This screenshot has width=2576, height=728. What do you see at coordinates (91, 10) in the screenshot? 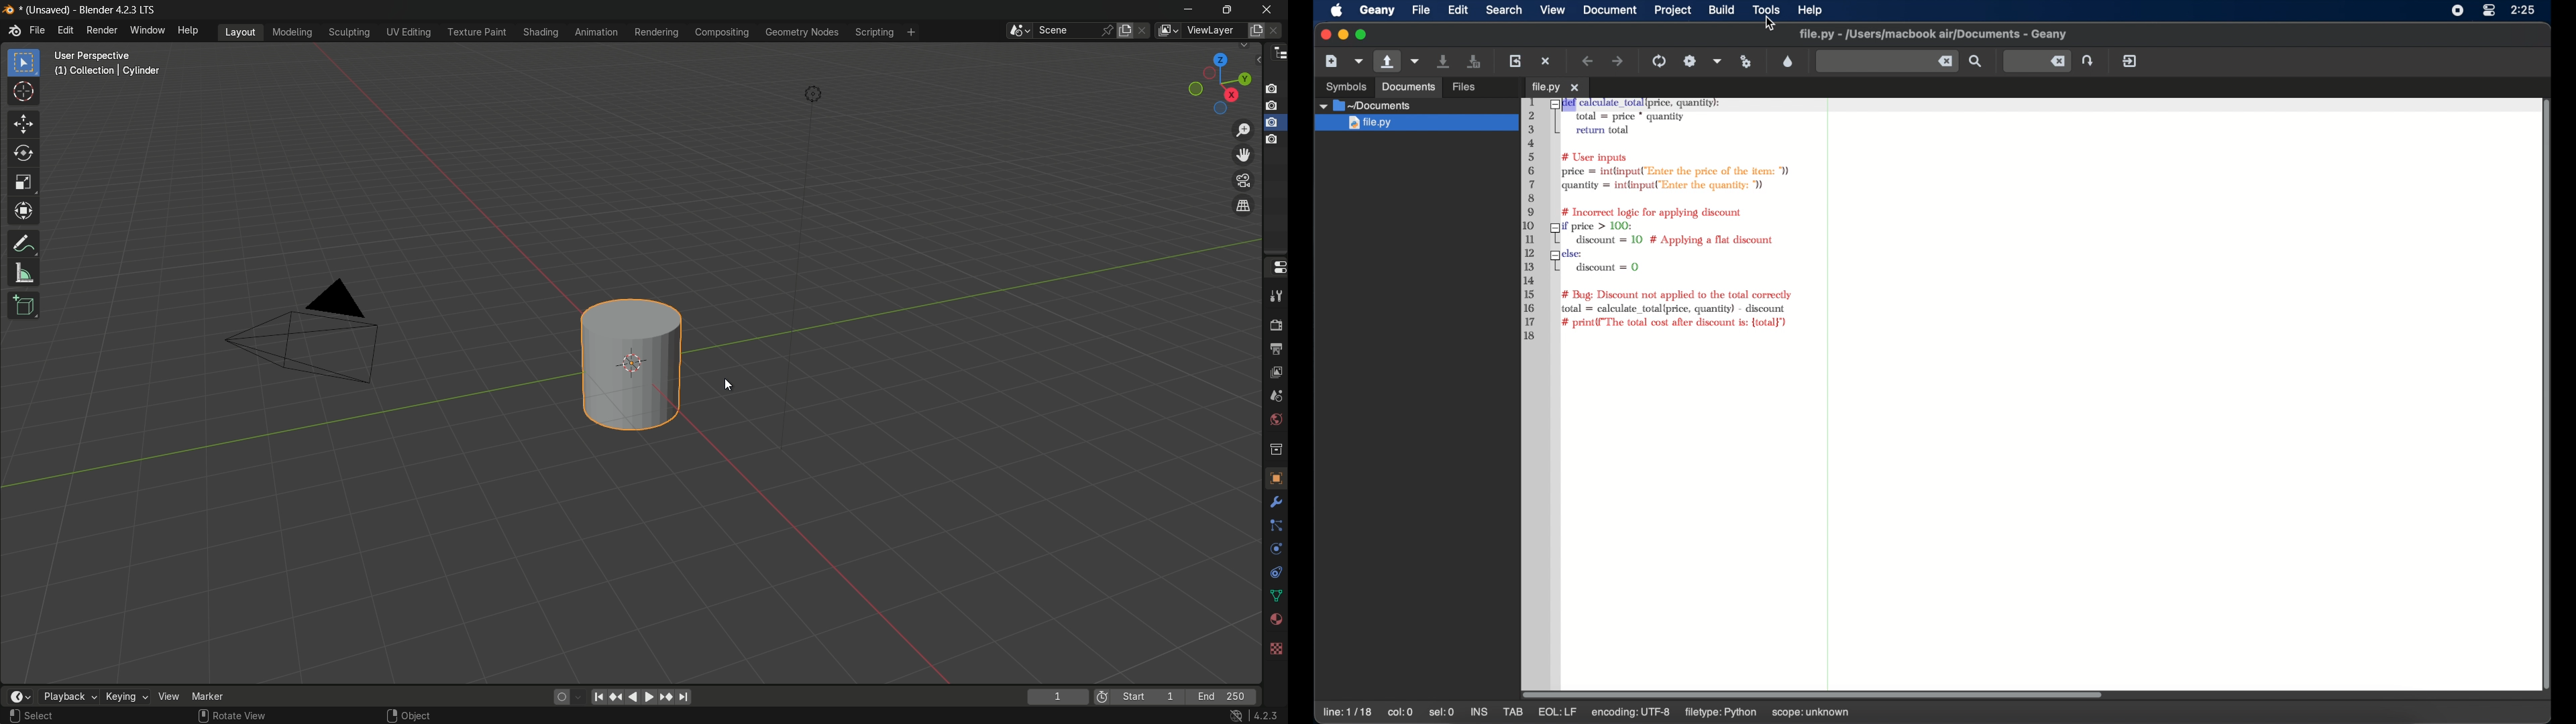
I see `* (Unsaved) - Blender 4.2.3 LTS` at bounding box center [91, 10].